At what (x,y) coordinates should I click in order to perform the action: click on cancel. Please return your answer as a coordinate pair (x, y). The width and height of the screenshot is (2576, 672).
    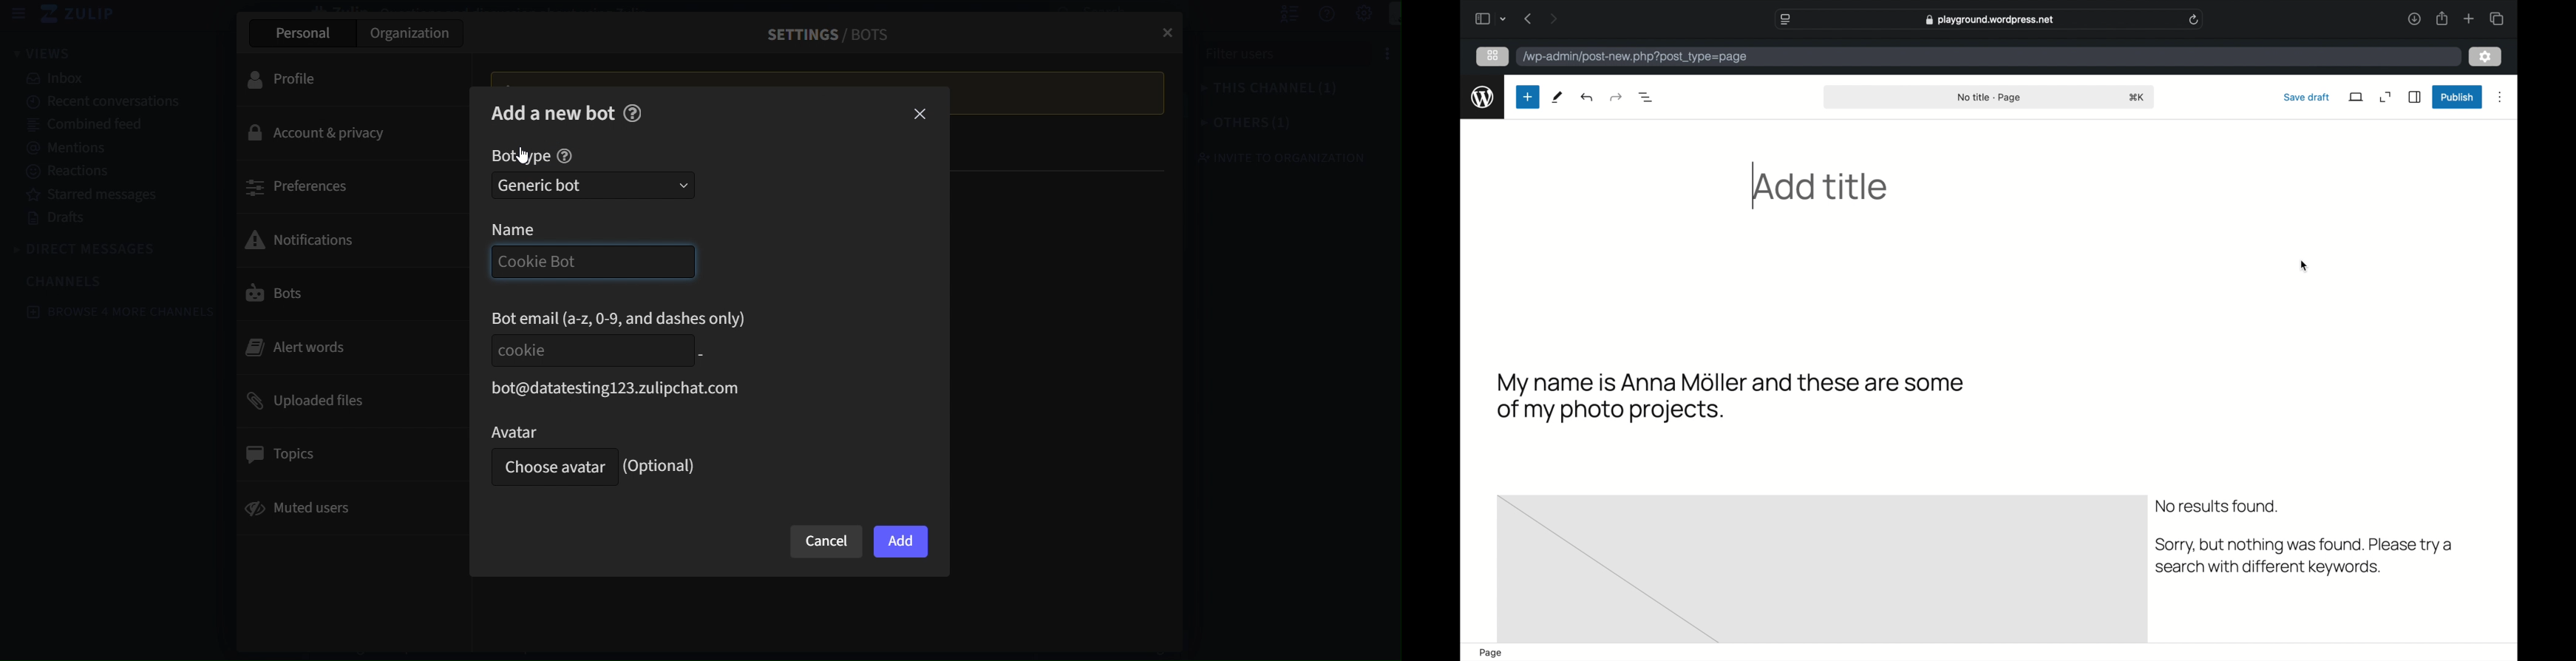
    Looking at the image, I should click on (827, 542).